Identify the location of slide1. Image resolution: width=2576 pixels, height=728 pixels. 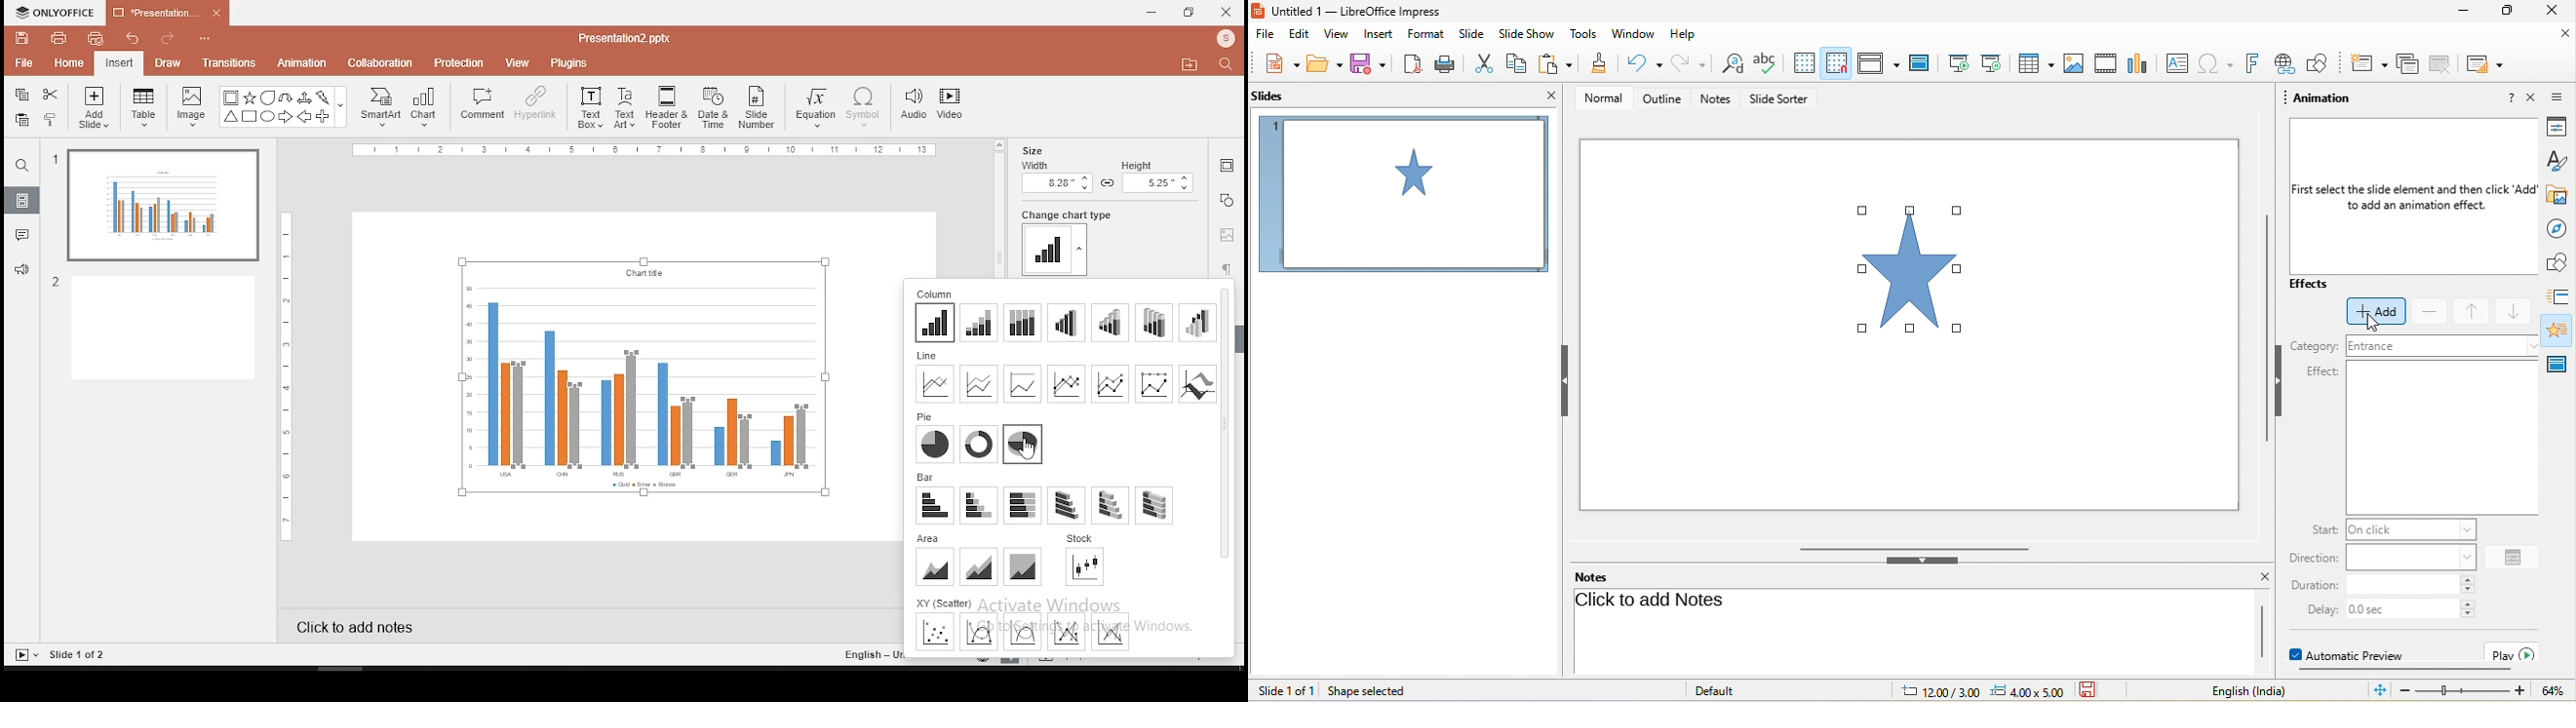
(1403, 197).